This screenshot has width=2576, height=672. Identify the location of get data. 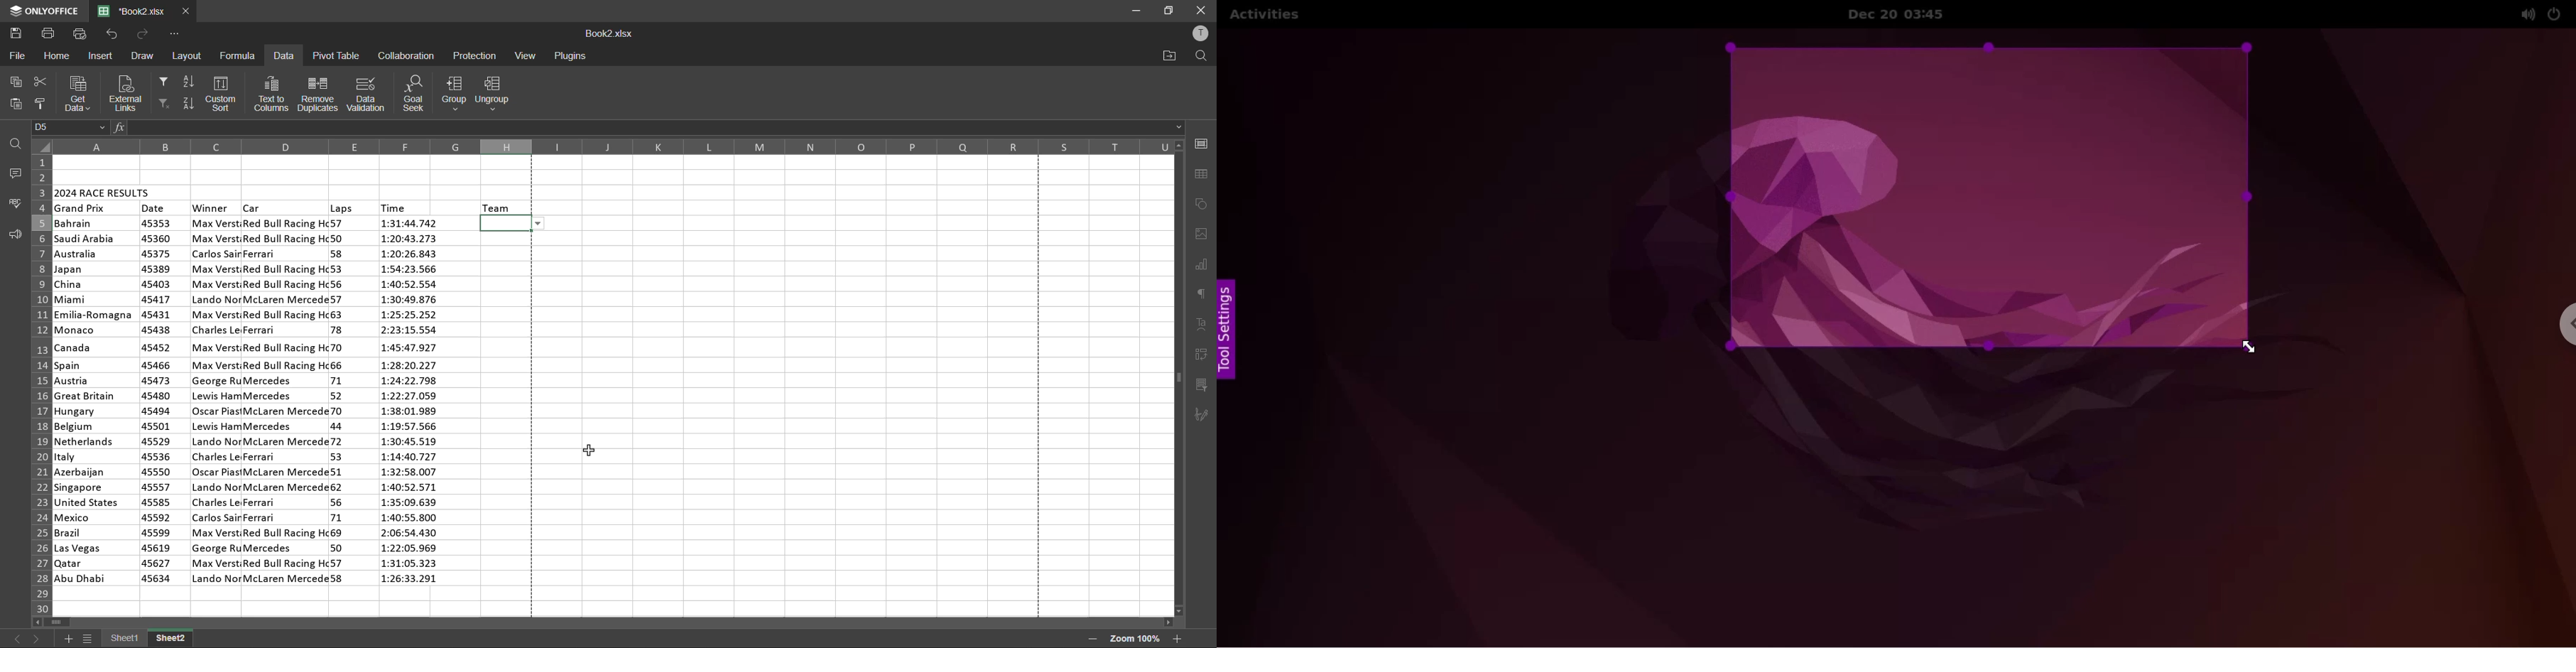
(77, 93).